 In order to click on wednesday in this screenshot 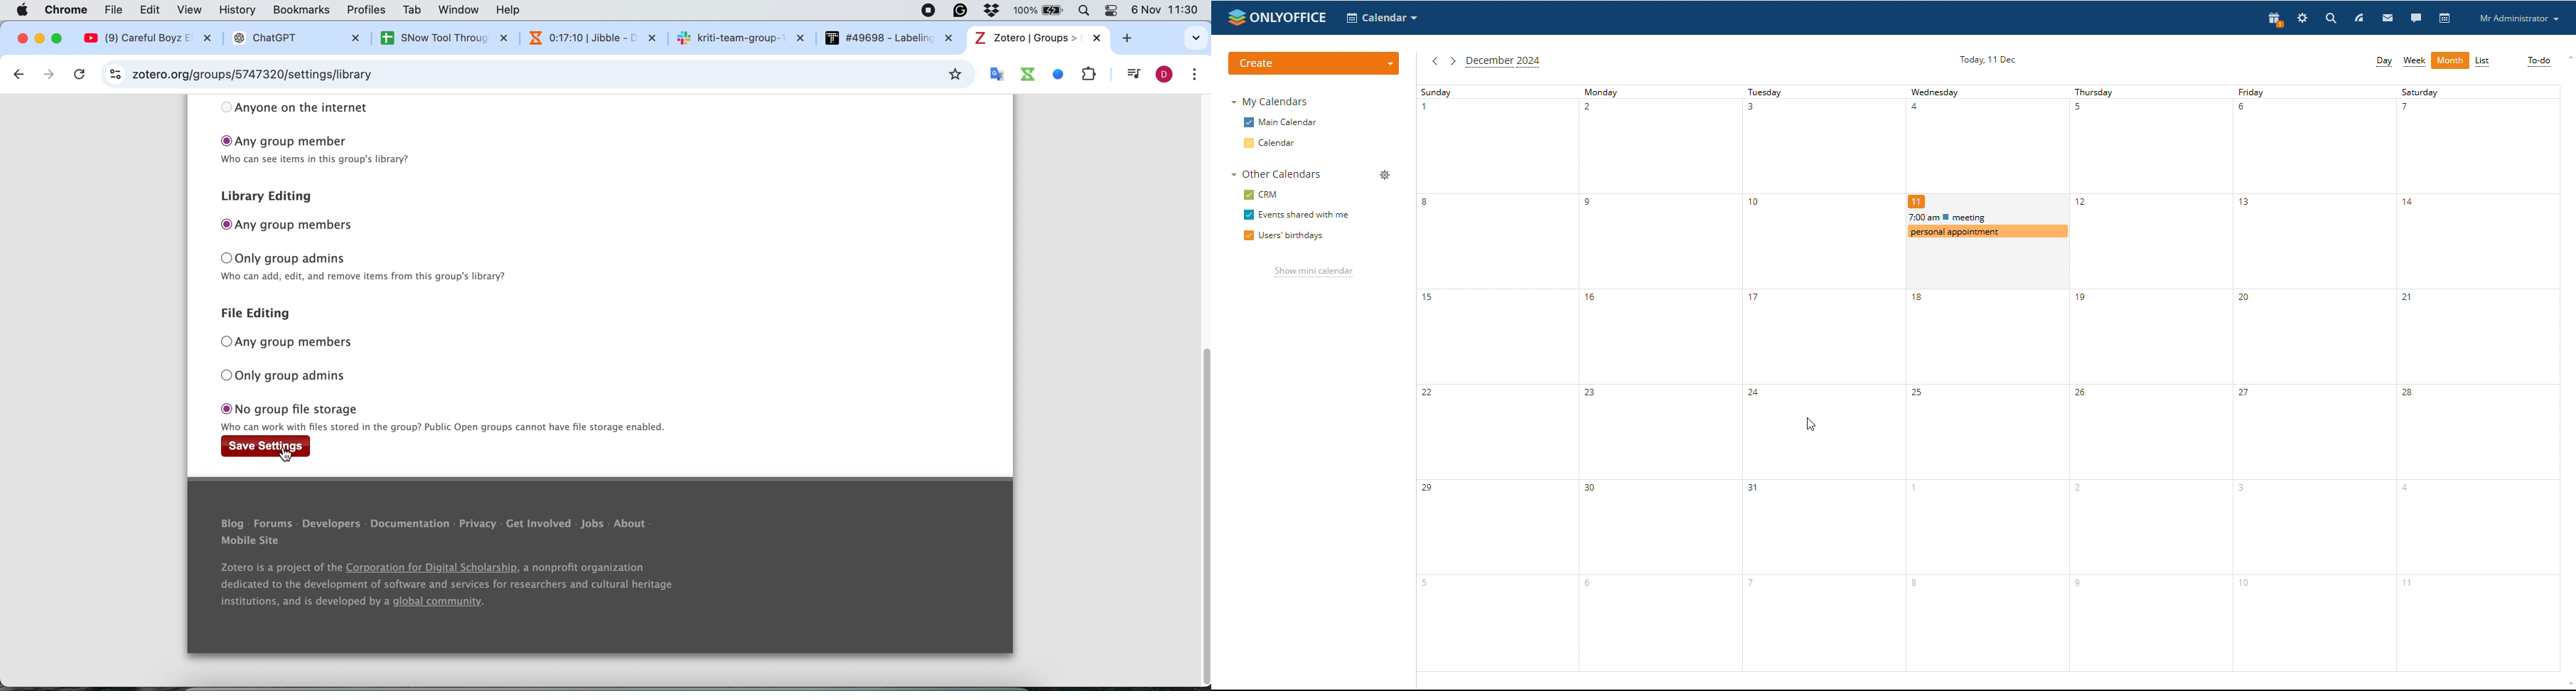, I will do `click(1987, 377)`.